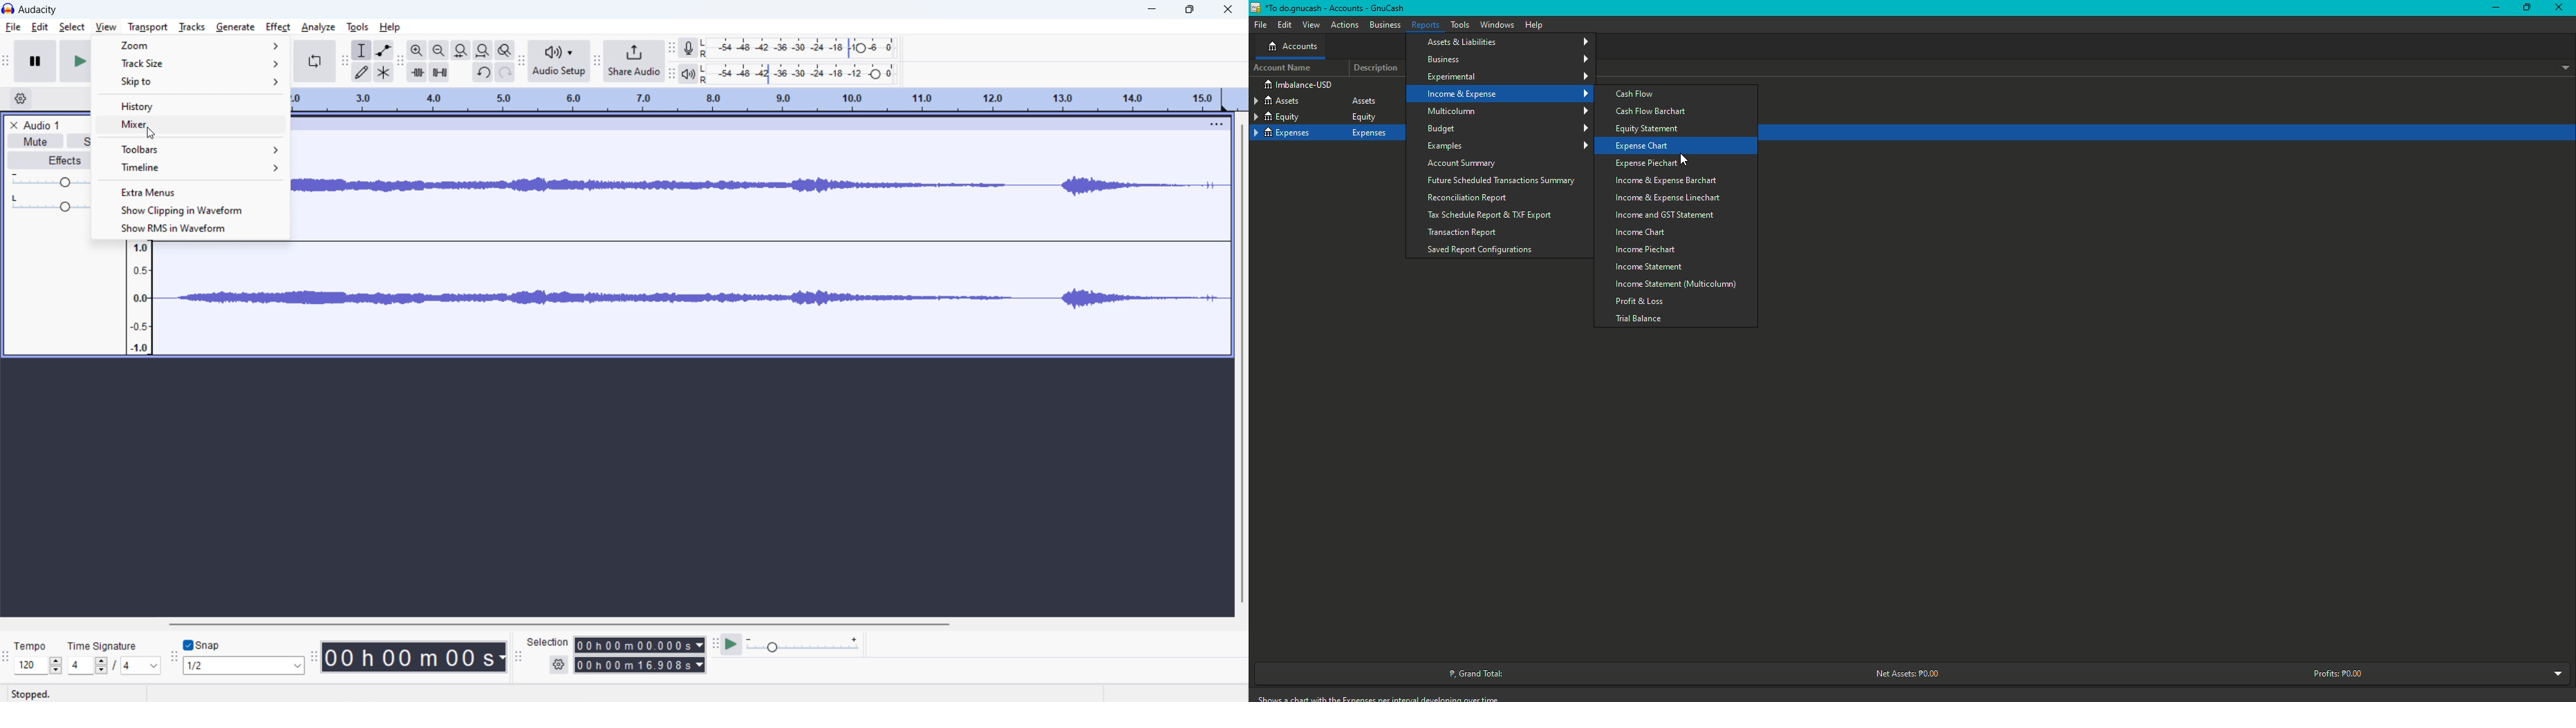 The height and width of the screenshot is (728, 2576). Describe the element at coordinates (1641, 301) in the screenshot. I see `Profit and Loss` at that location.